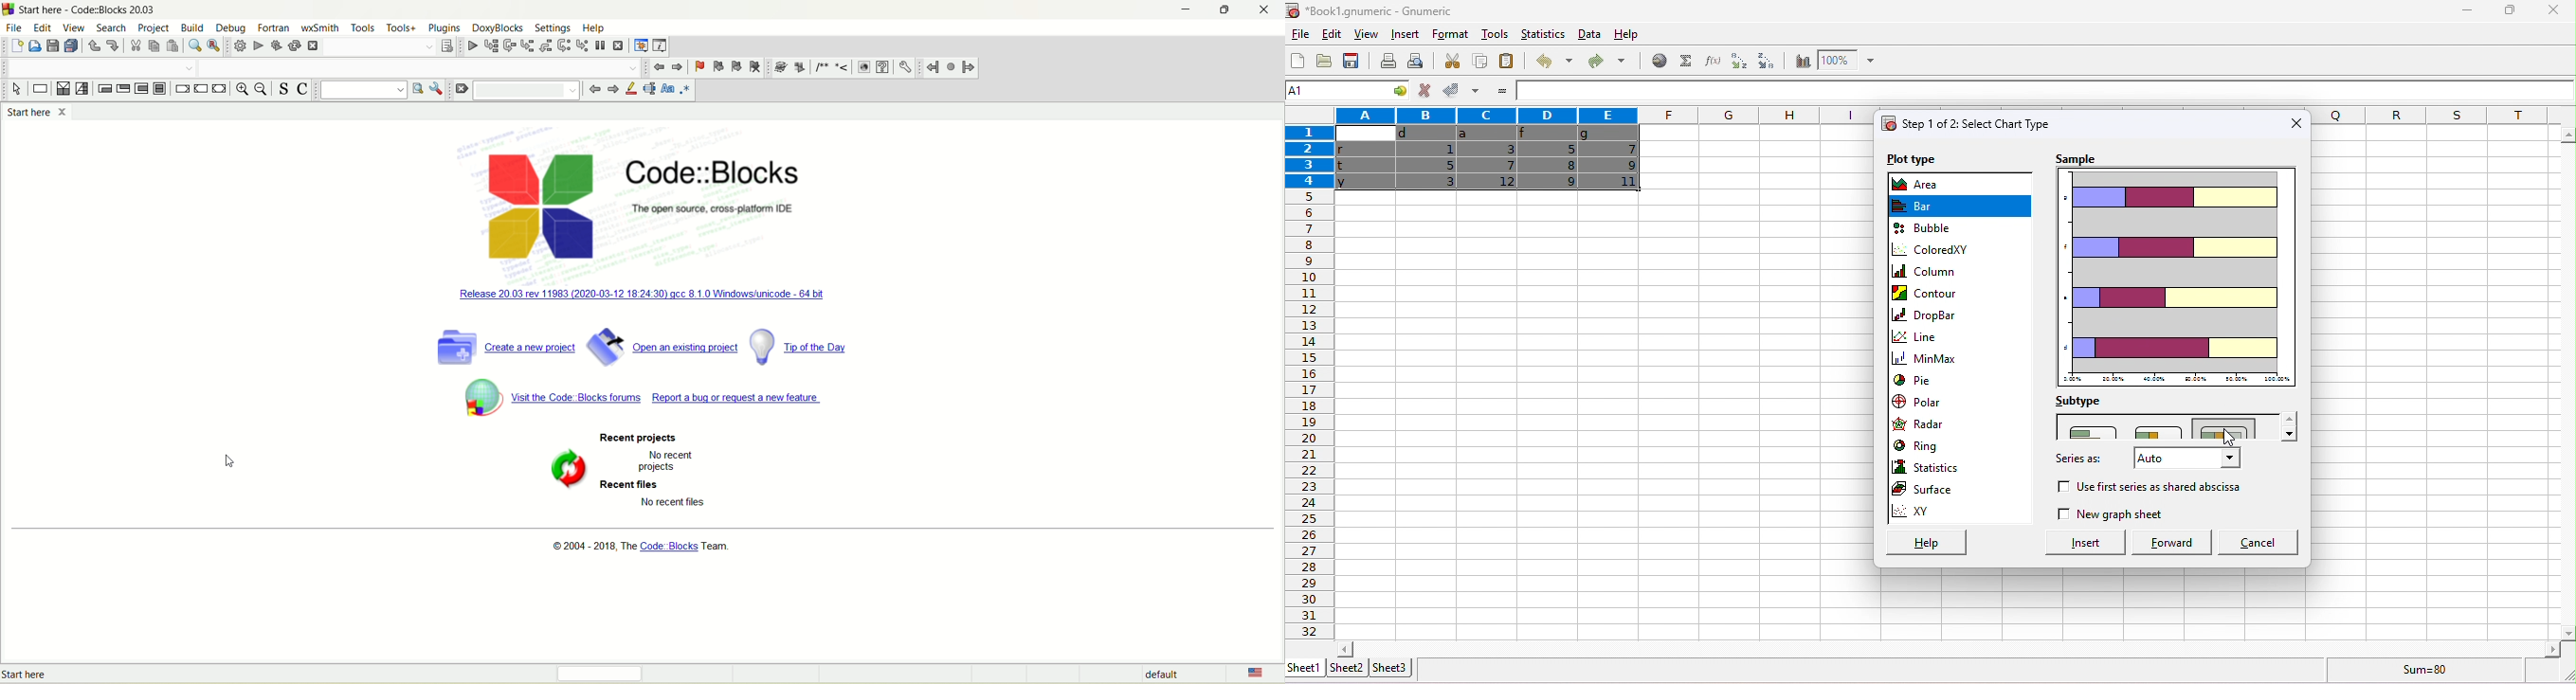 The width and height of the screenshot is (2576, 700). What do you see at coordinates (72, 46) in the screenshot?
I see `save everything` at bounding box center [72, 46].